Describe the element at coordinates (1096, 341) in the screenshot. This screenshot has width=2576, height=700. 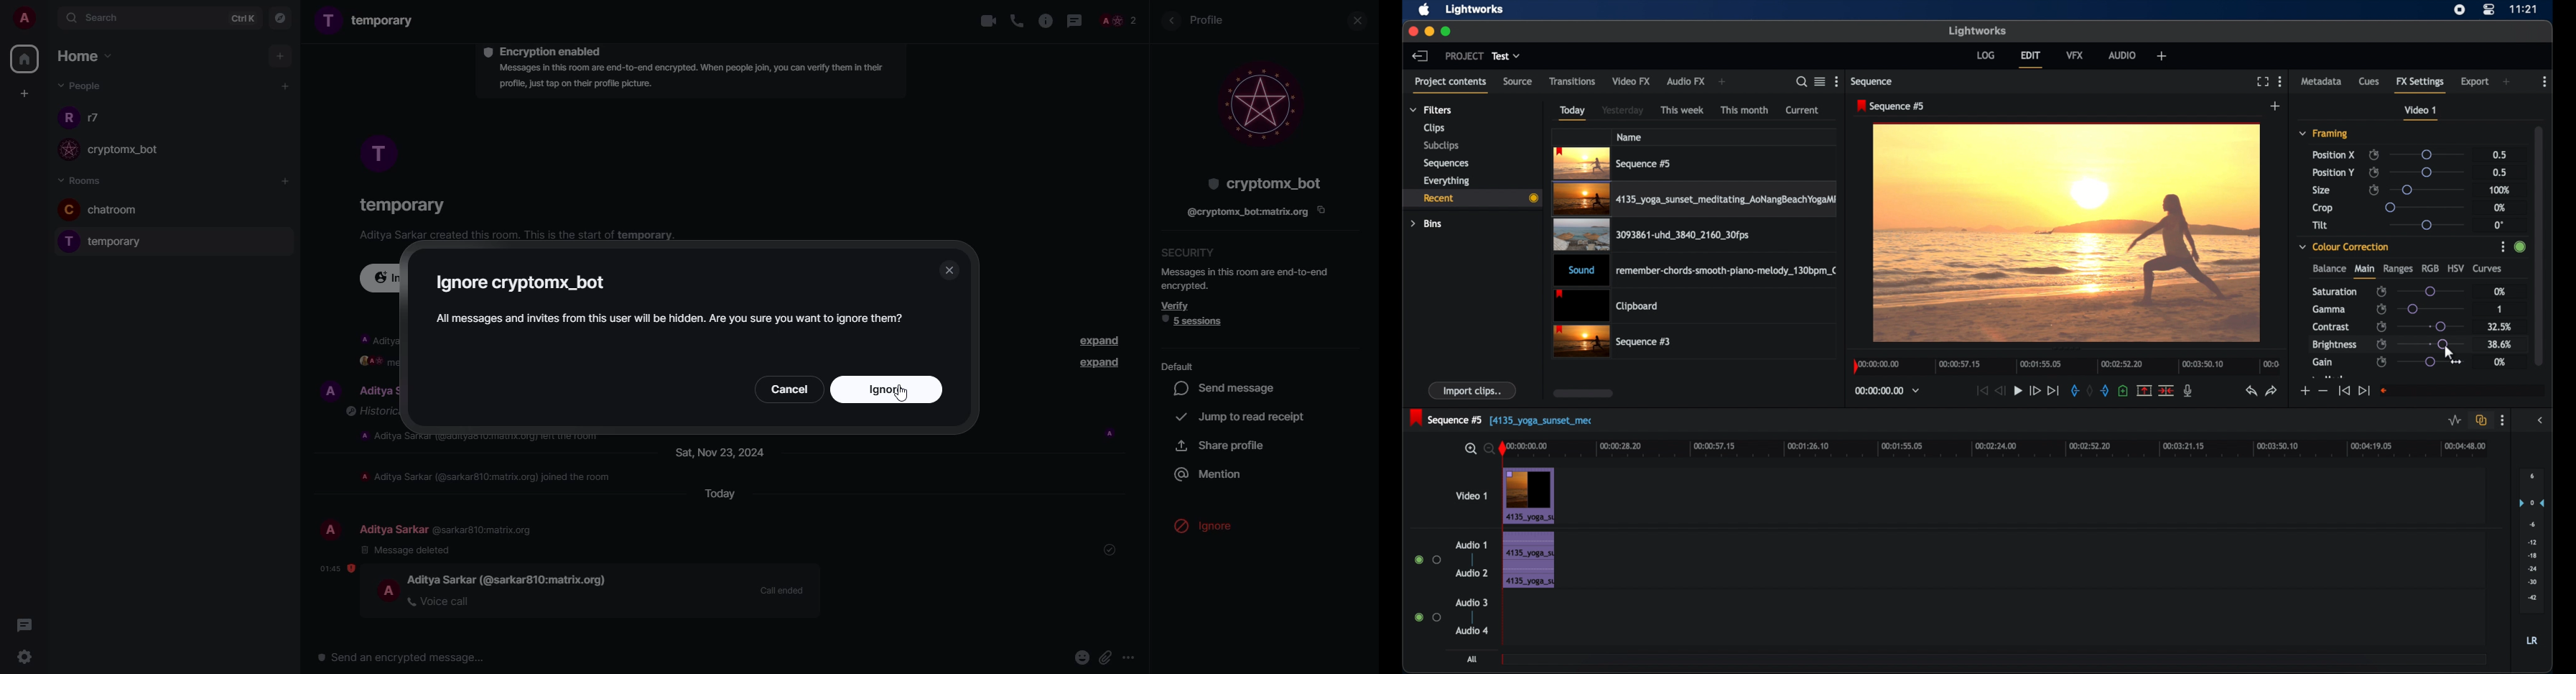
I see `expand` at that location.